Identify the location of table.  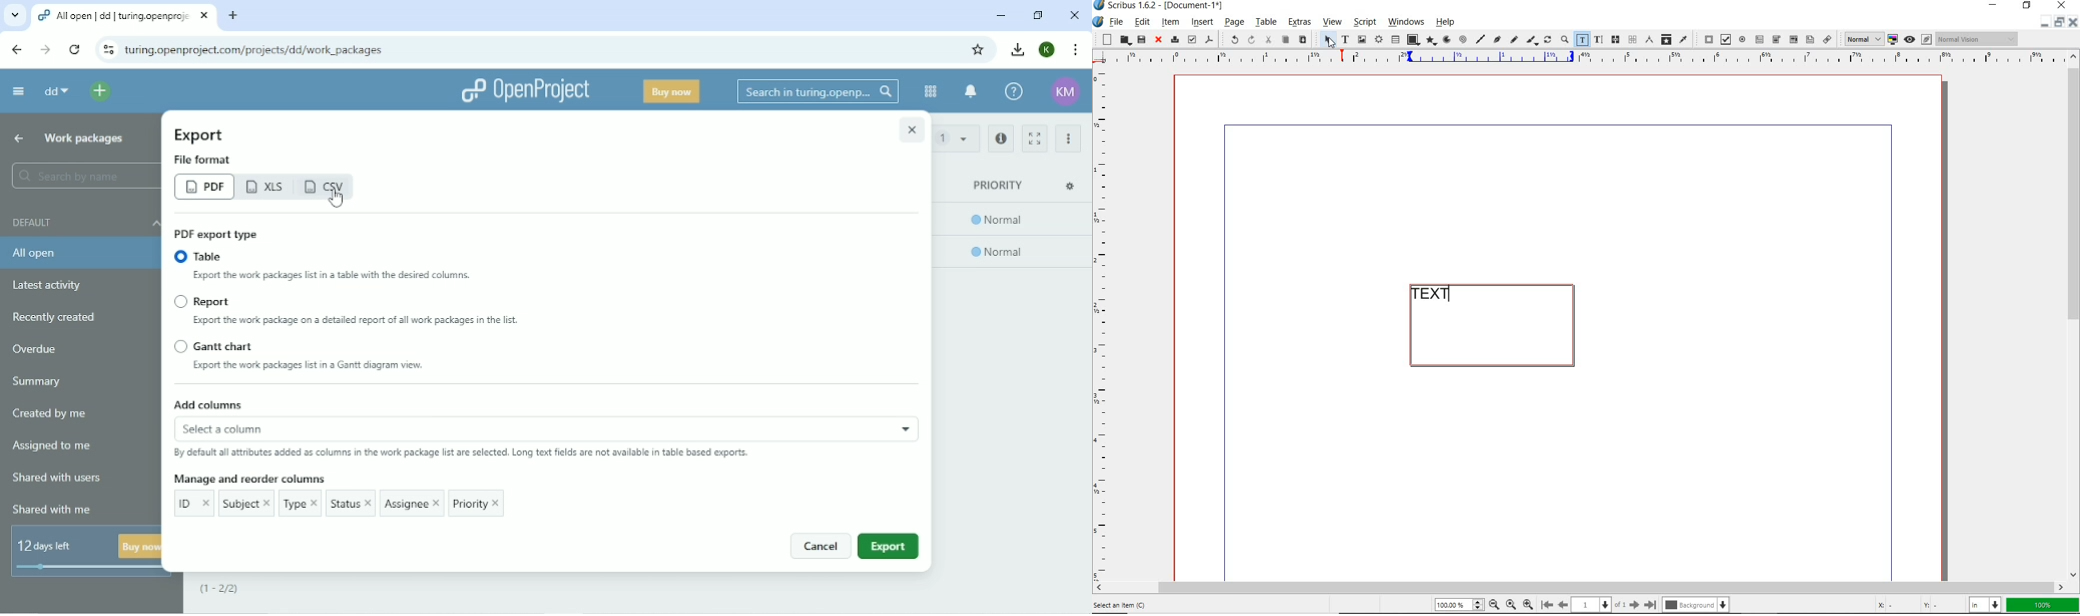
(1266, 23).